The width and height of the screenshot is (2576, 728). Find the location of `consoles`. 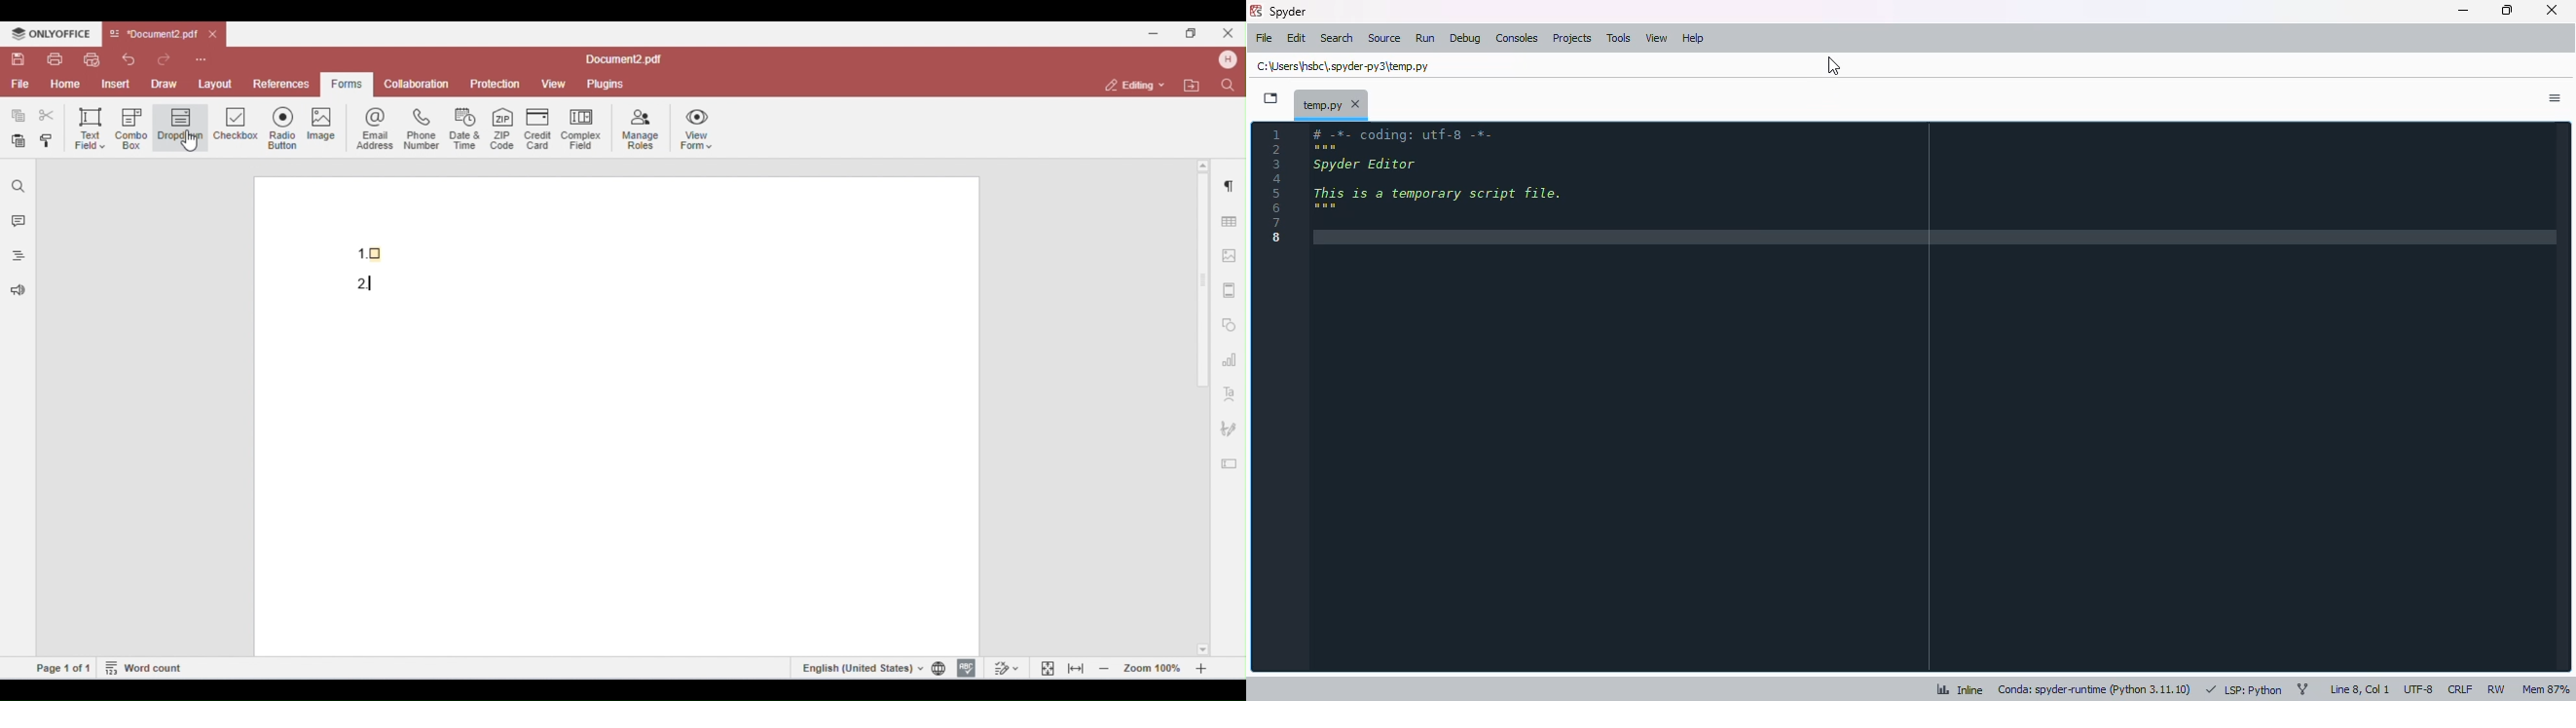

consoles is located at coordinates (1517, 39).